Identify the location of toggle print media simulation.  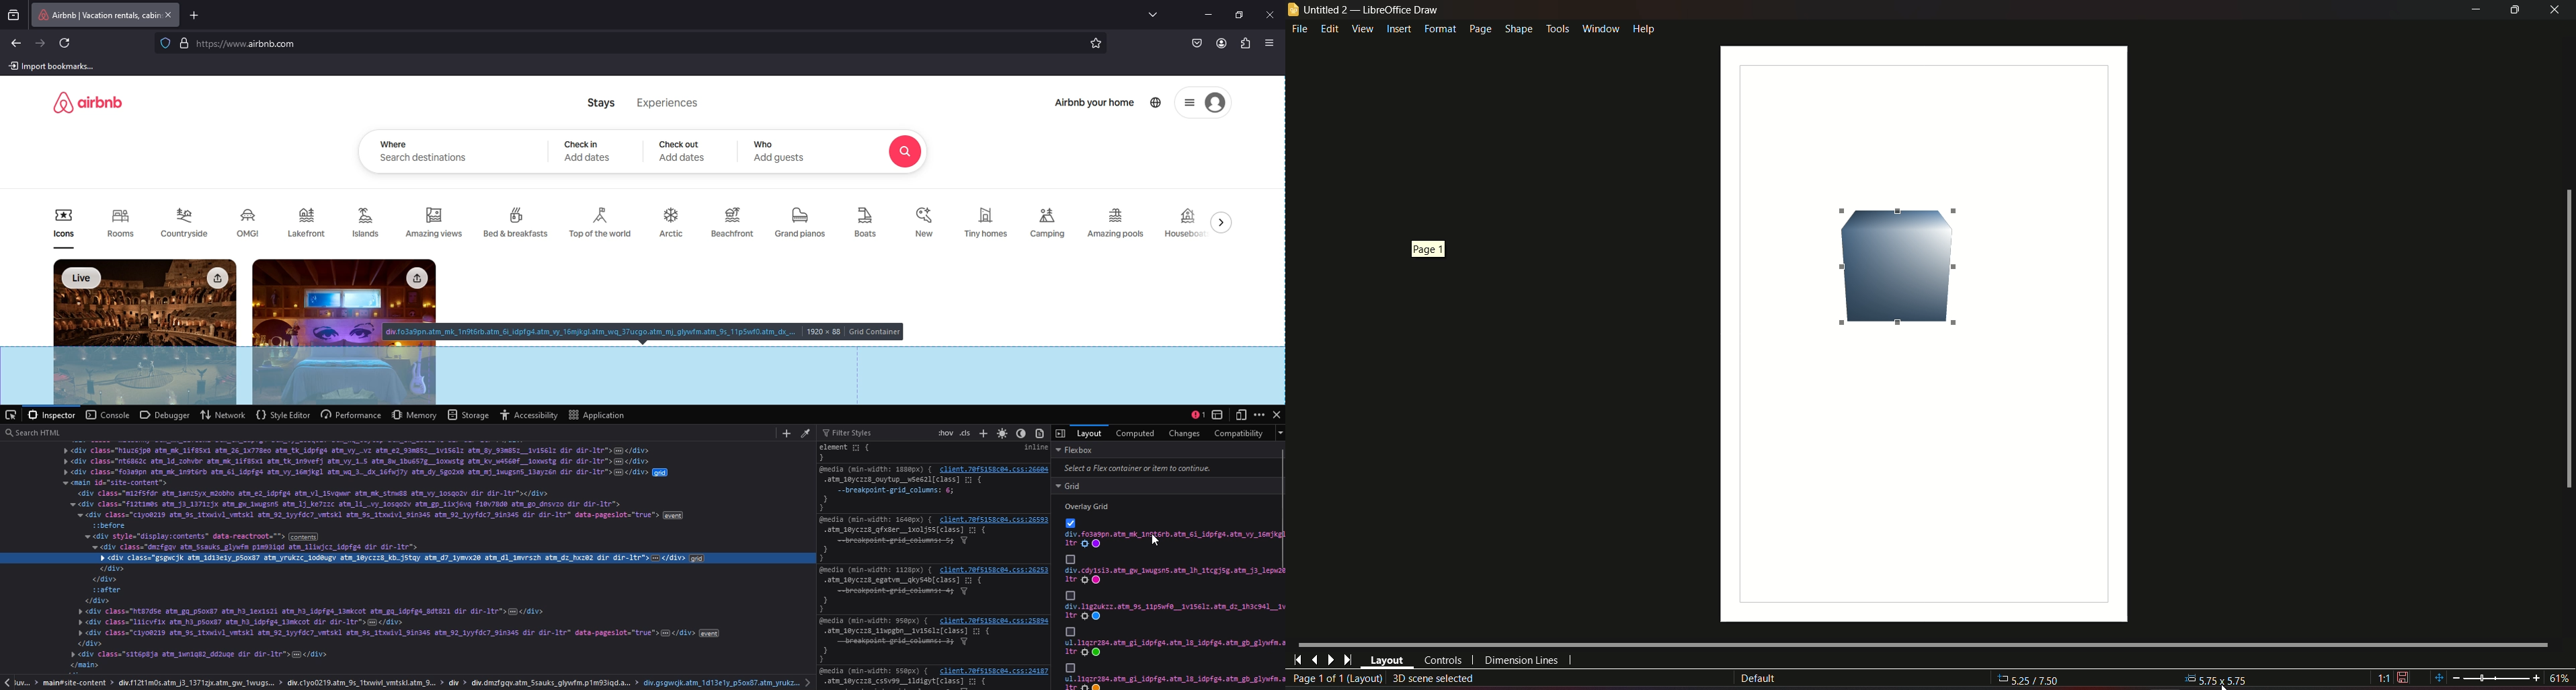
(1042, 431).